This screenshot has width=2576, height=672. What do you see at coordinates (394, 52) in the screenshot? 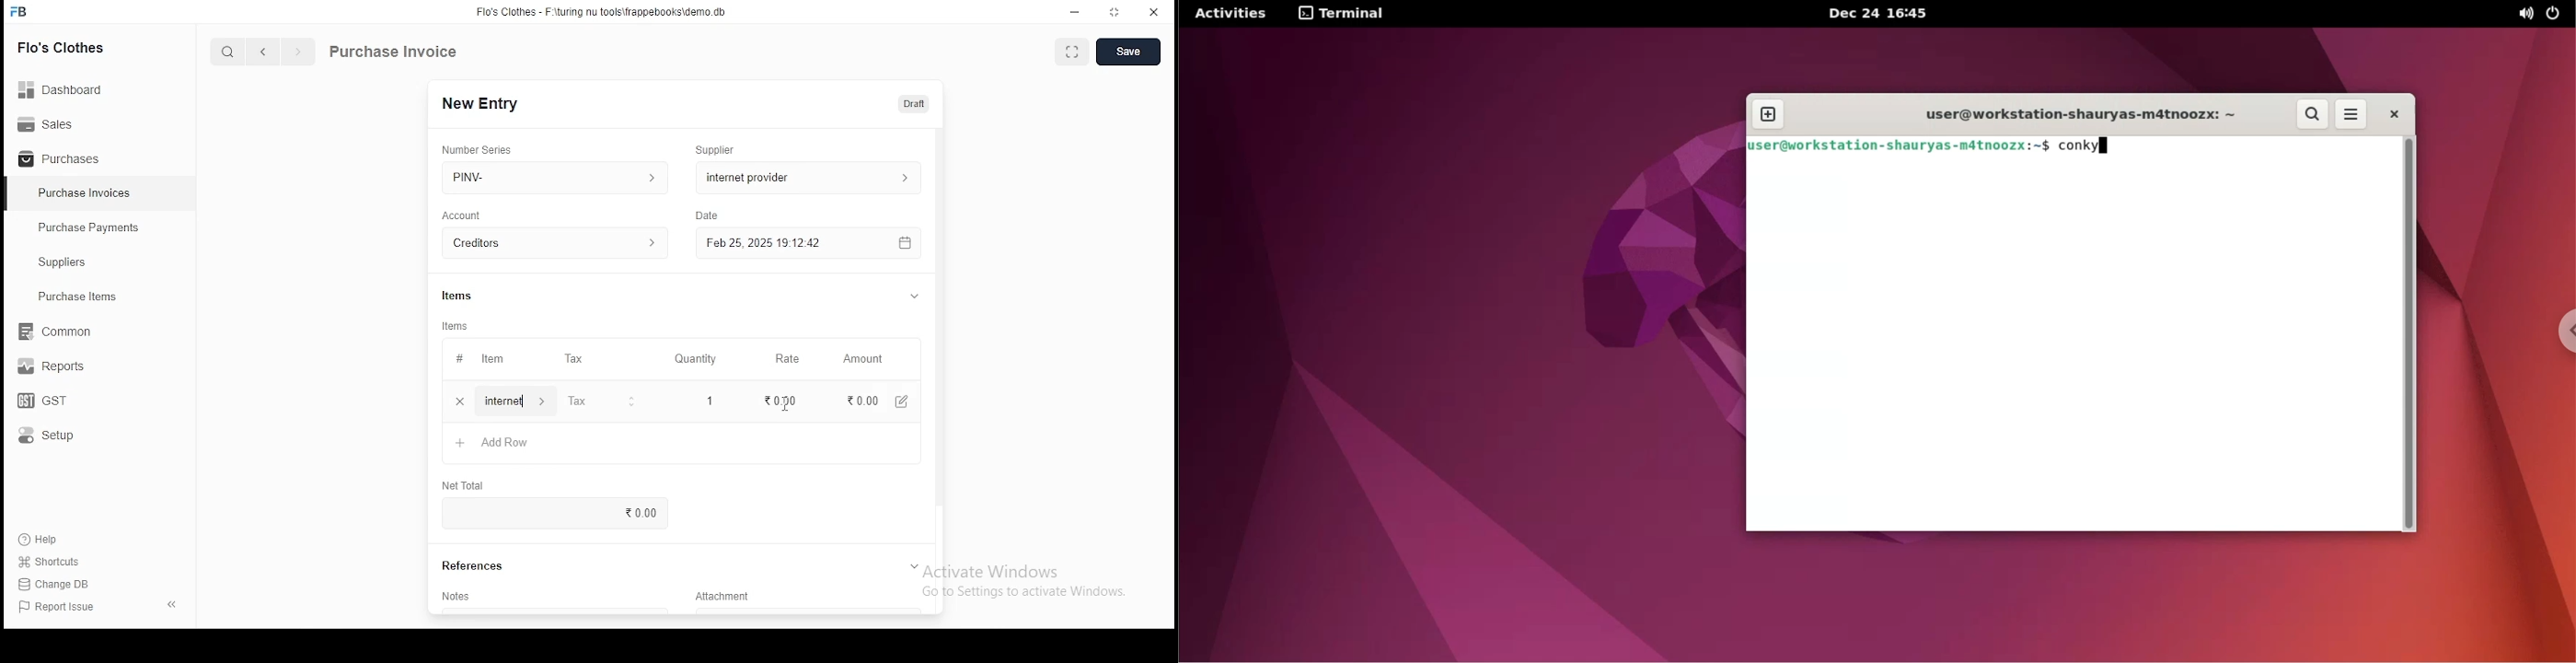
I see `purchase information` at bounding box center [394, 52].